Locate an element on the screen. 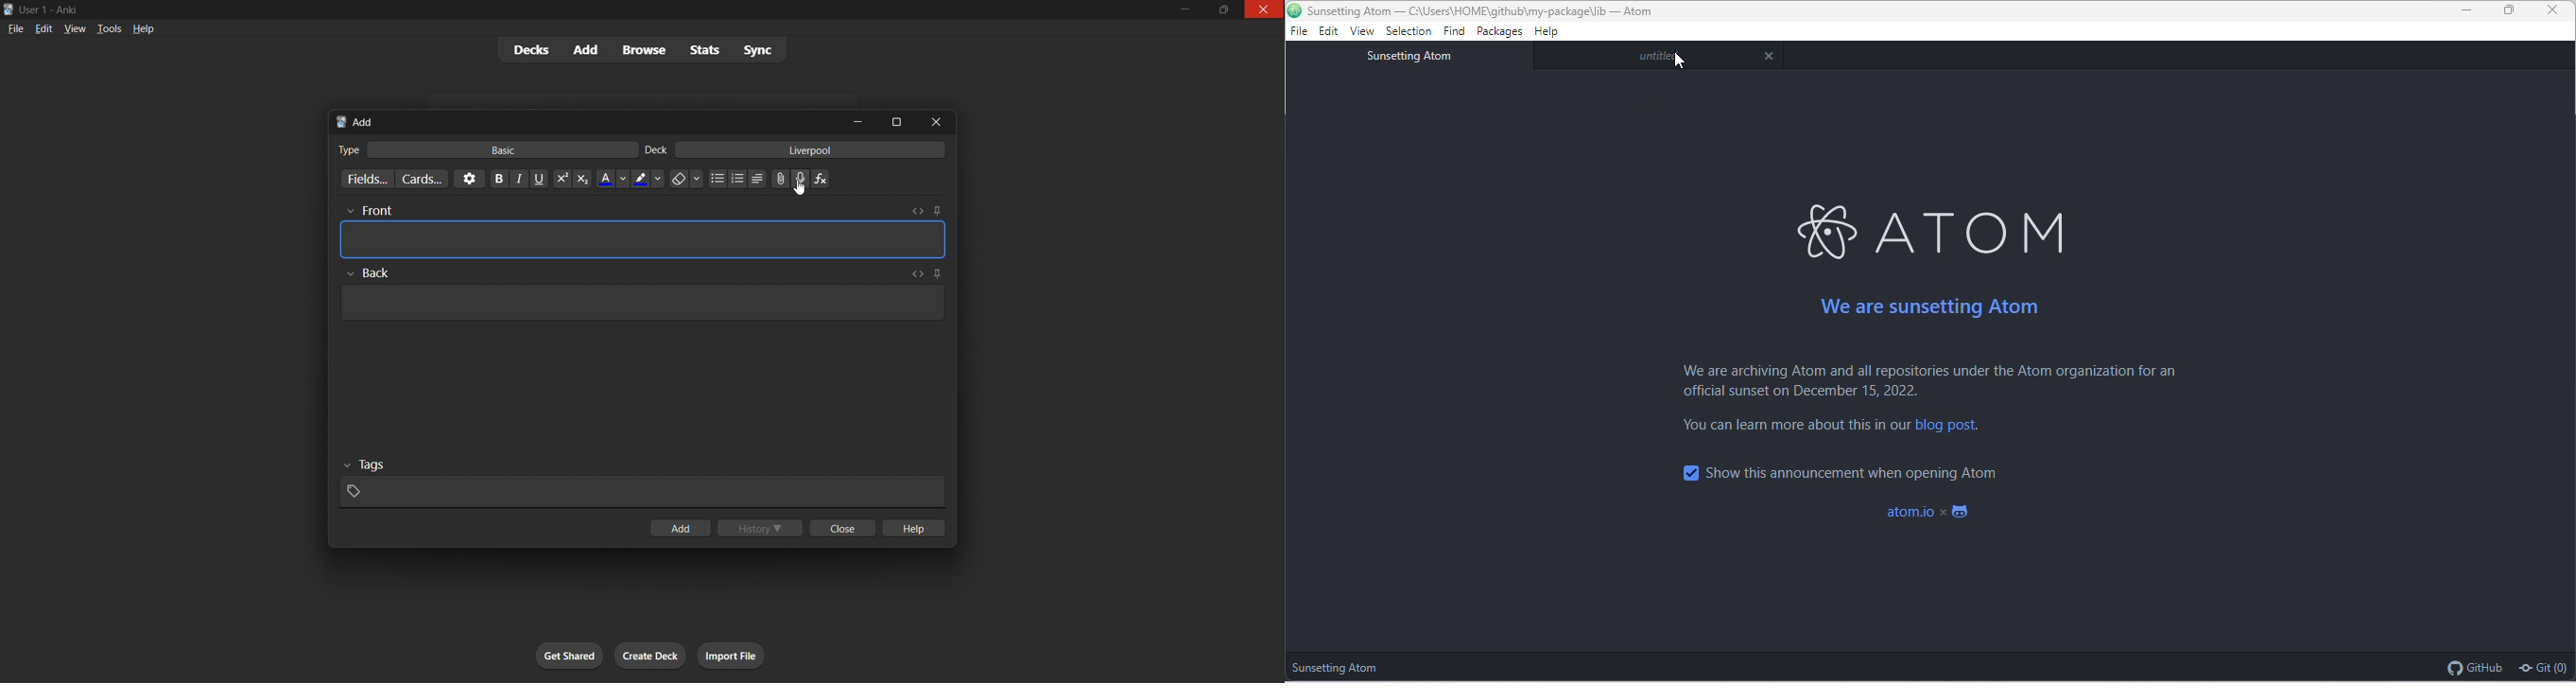  basic card type is located at coordinates (509, 149).